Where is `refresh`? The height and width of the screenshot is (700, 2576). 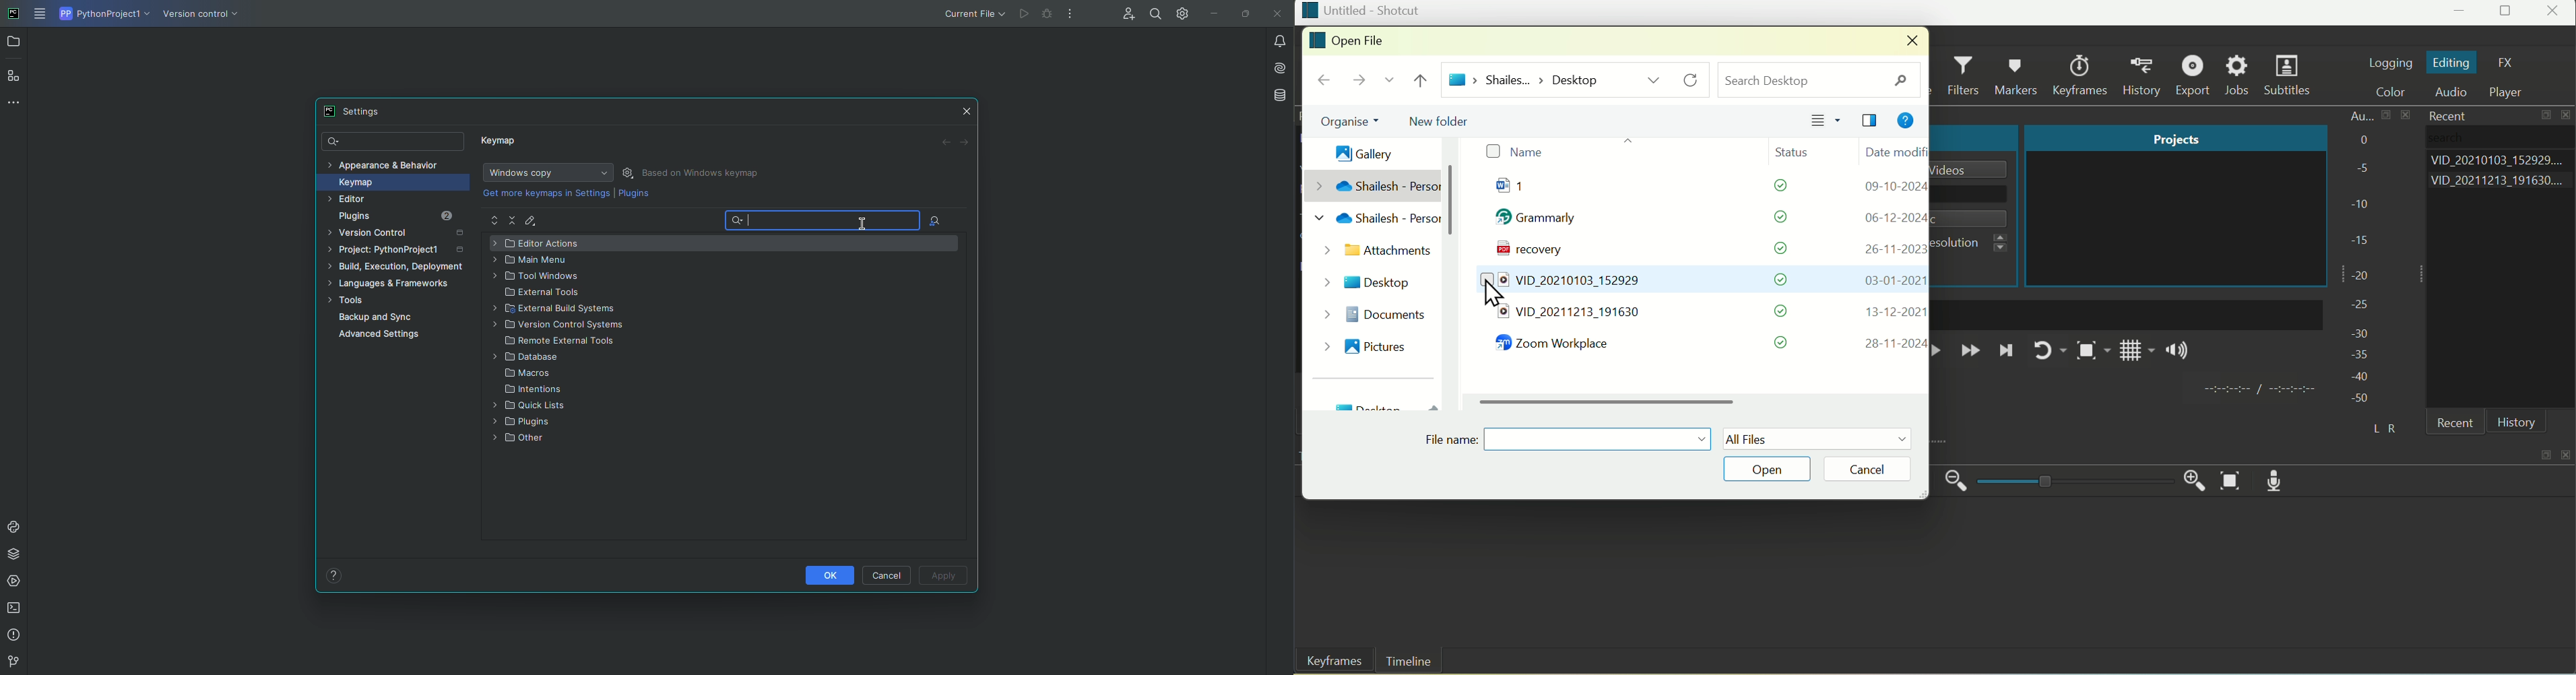 refresh is located at coordinates (1694, 80).